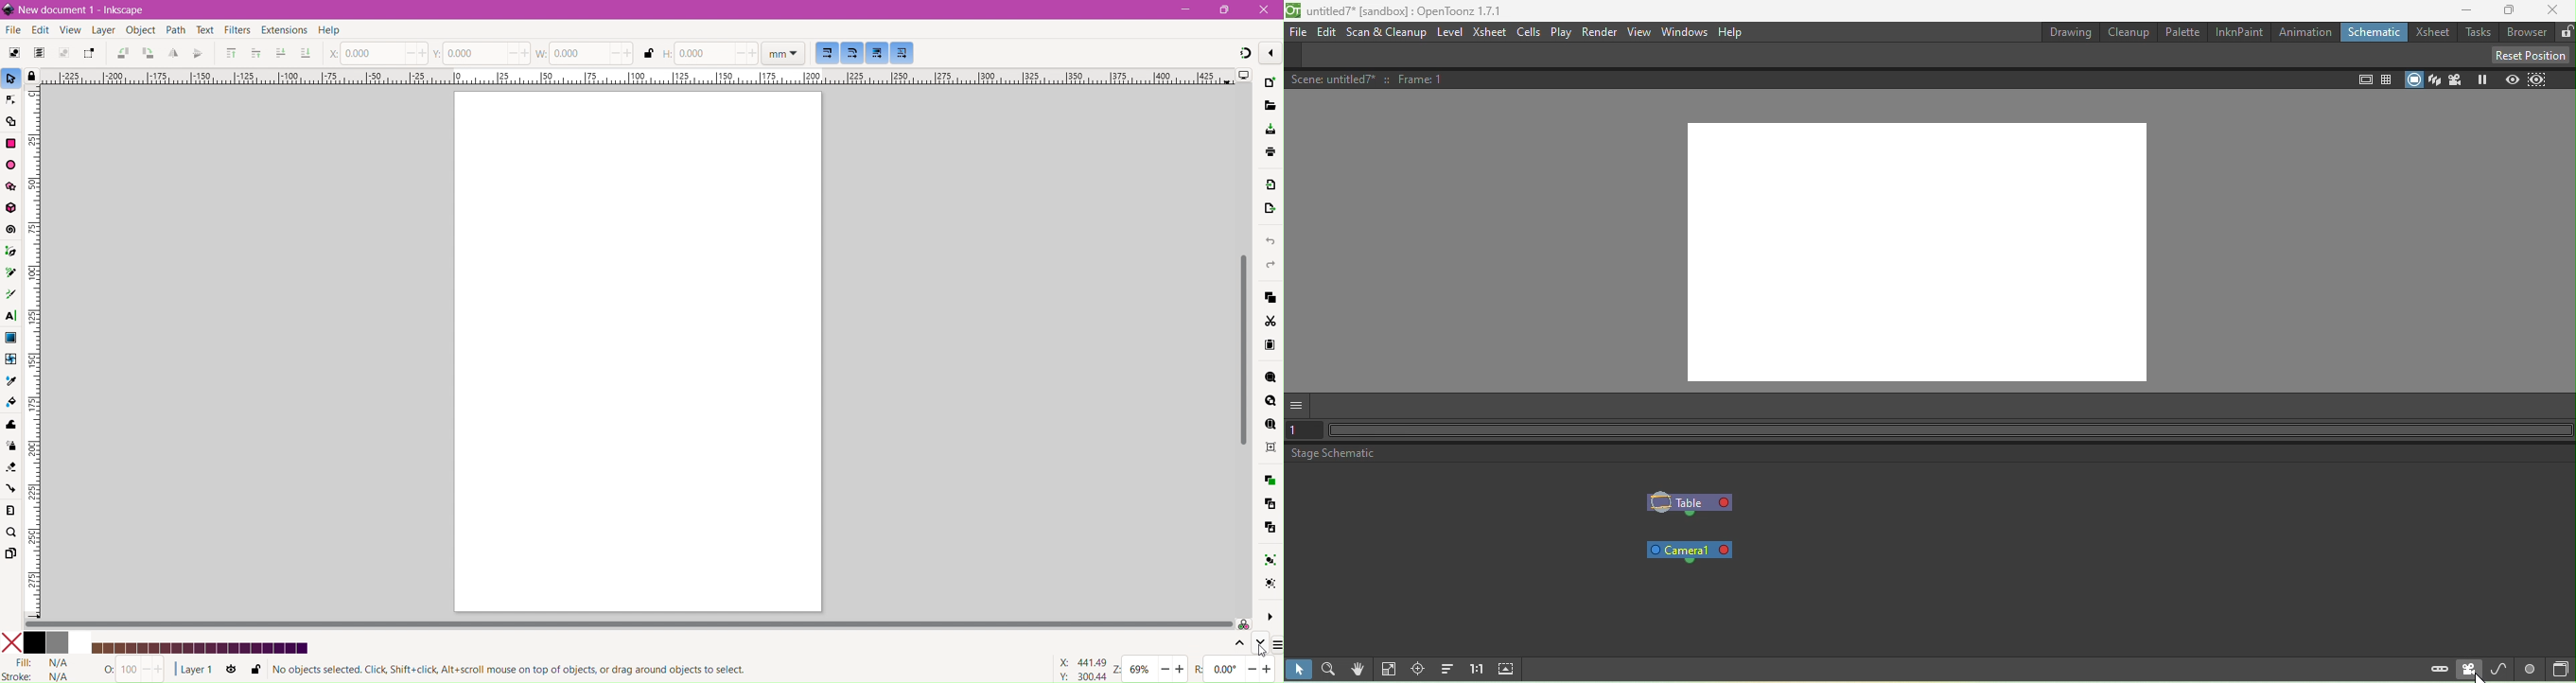 The image size is (2576, 700). Describe the element at coordinates (1235, 670) in the screenshot. I see `Rotation` at that location.